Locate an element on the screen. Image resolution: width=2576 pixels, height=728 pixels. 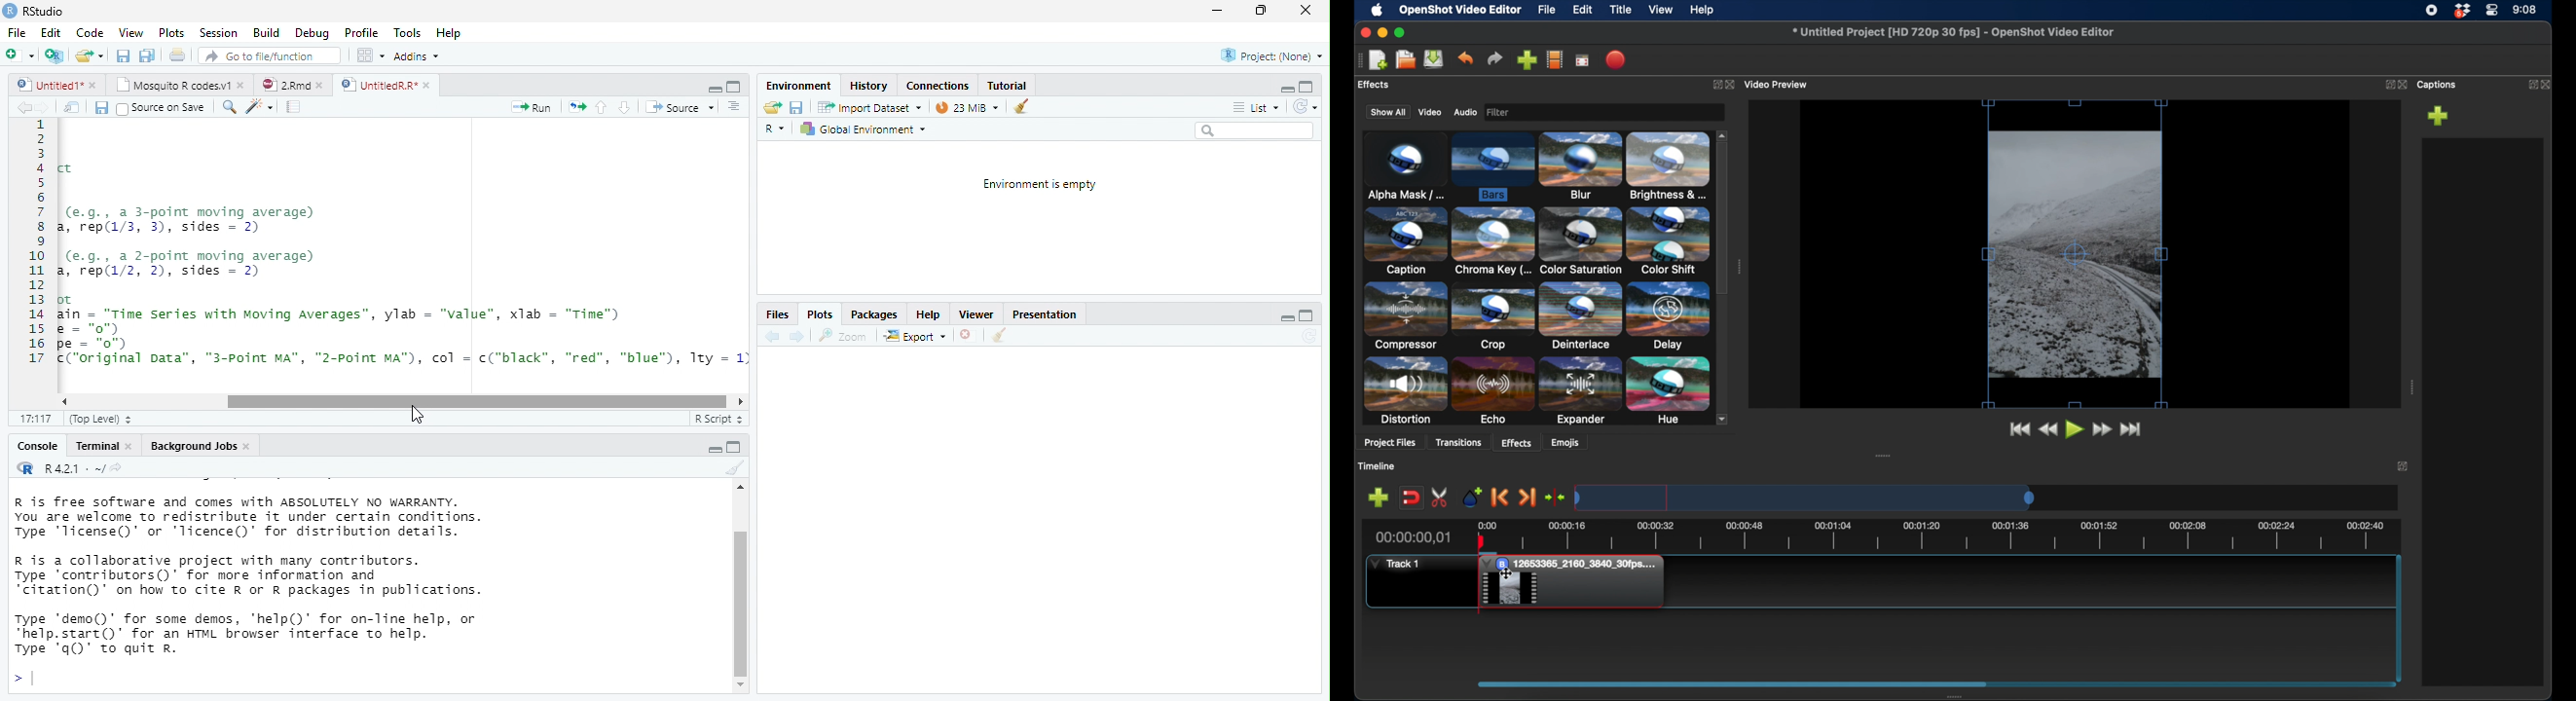
Run is located at coordinates (533, 108).